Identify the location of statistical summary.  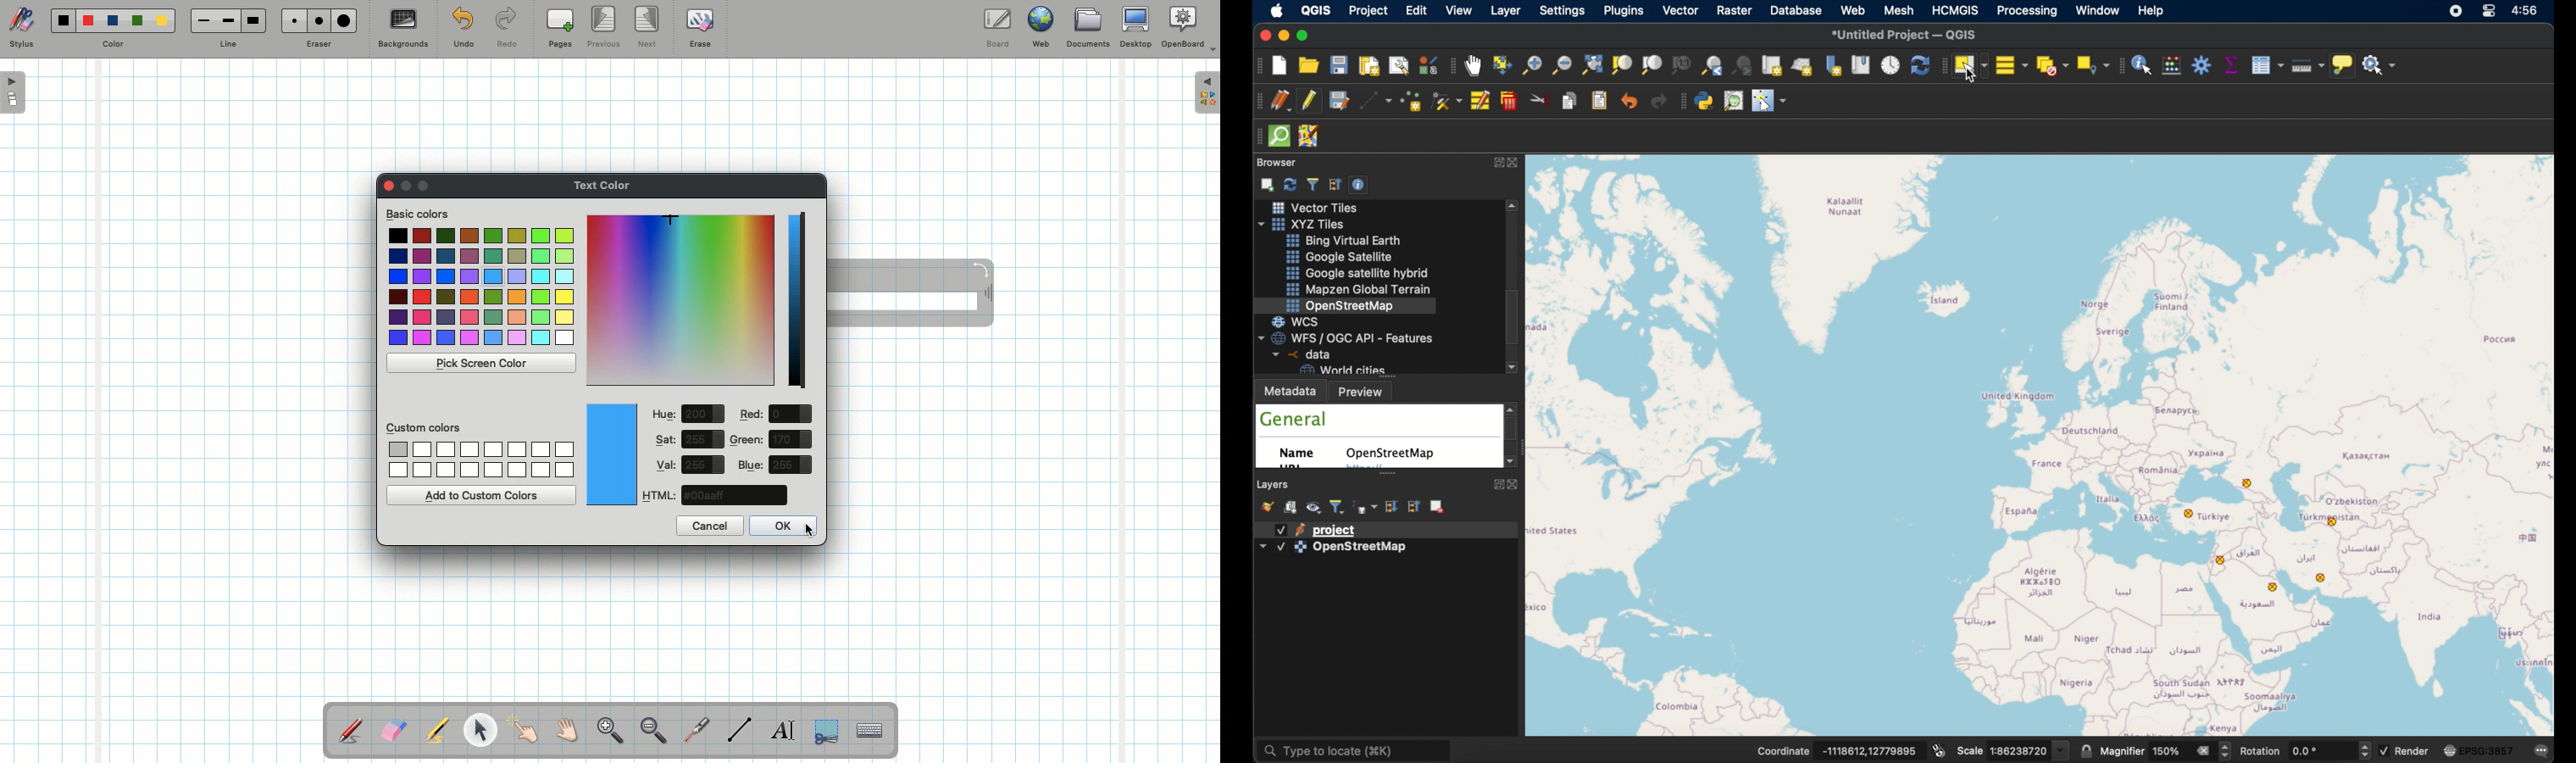
(2230, 65).